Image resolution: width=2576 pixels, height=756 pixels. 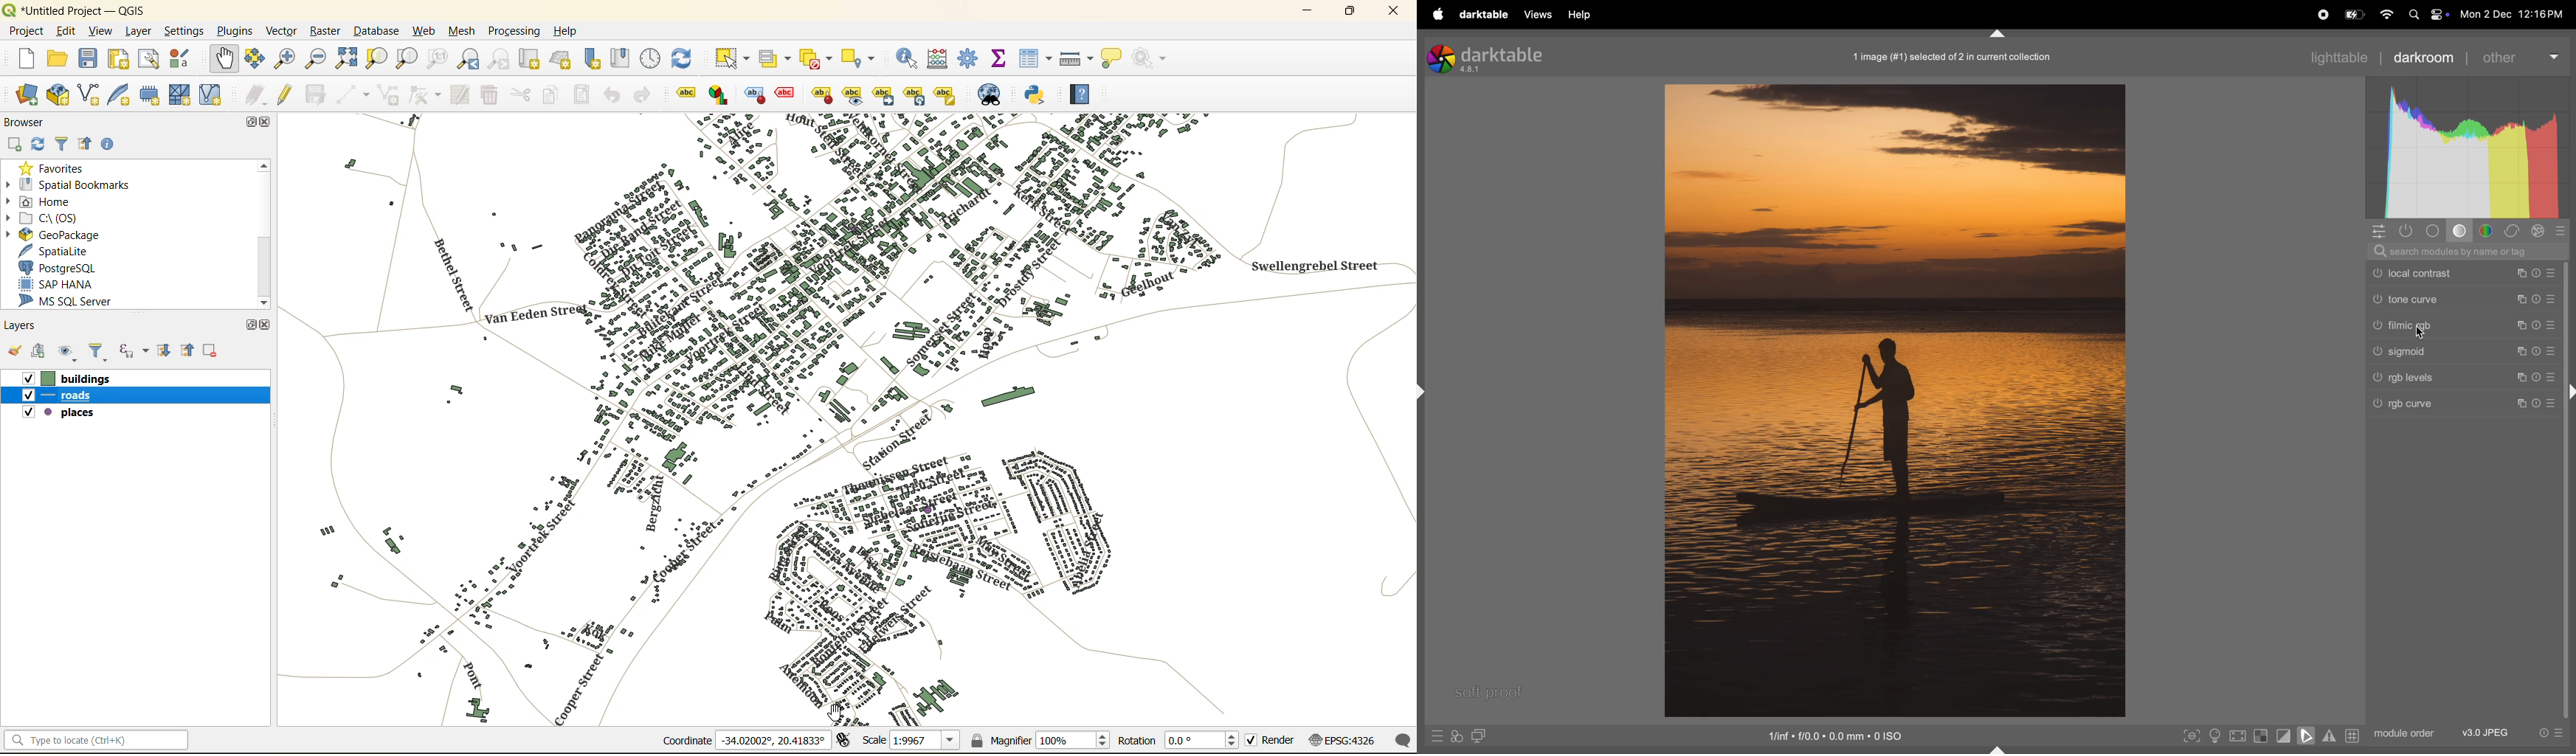 I want to click on apple menu, so click(x=1436, y=14).